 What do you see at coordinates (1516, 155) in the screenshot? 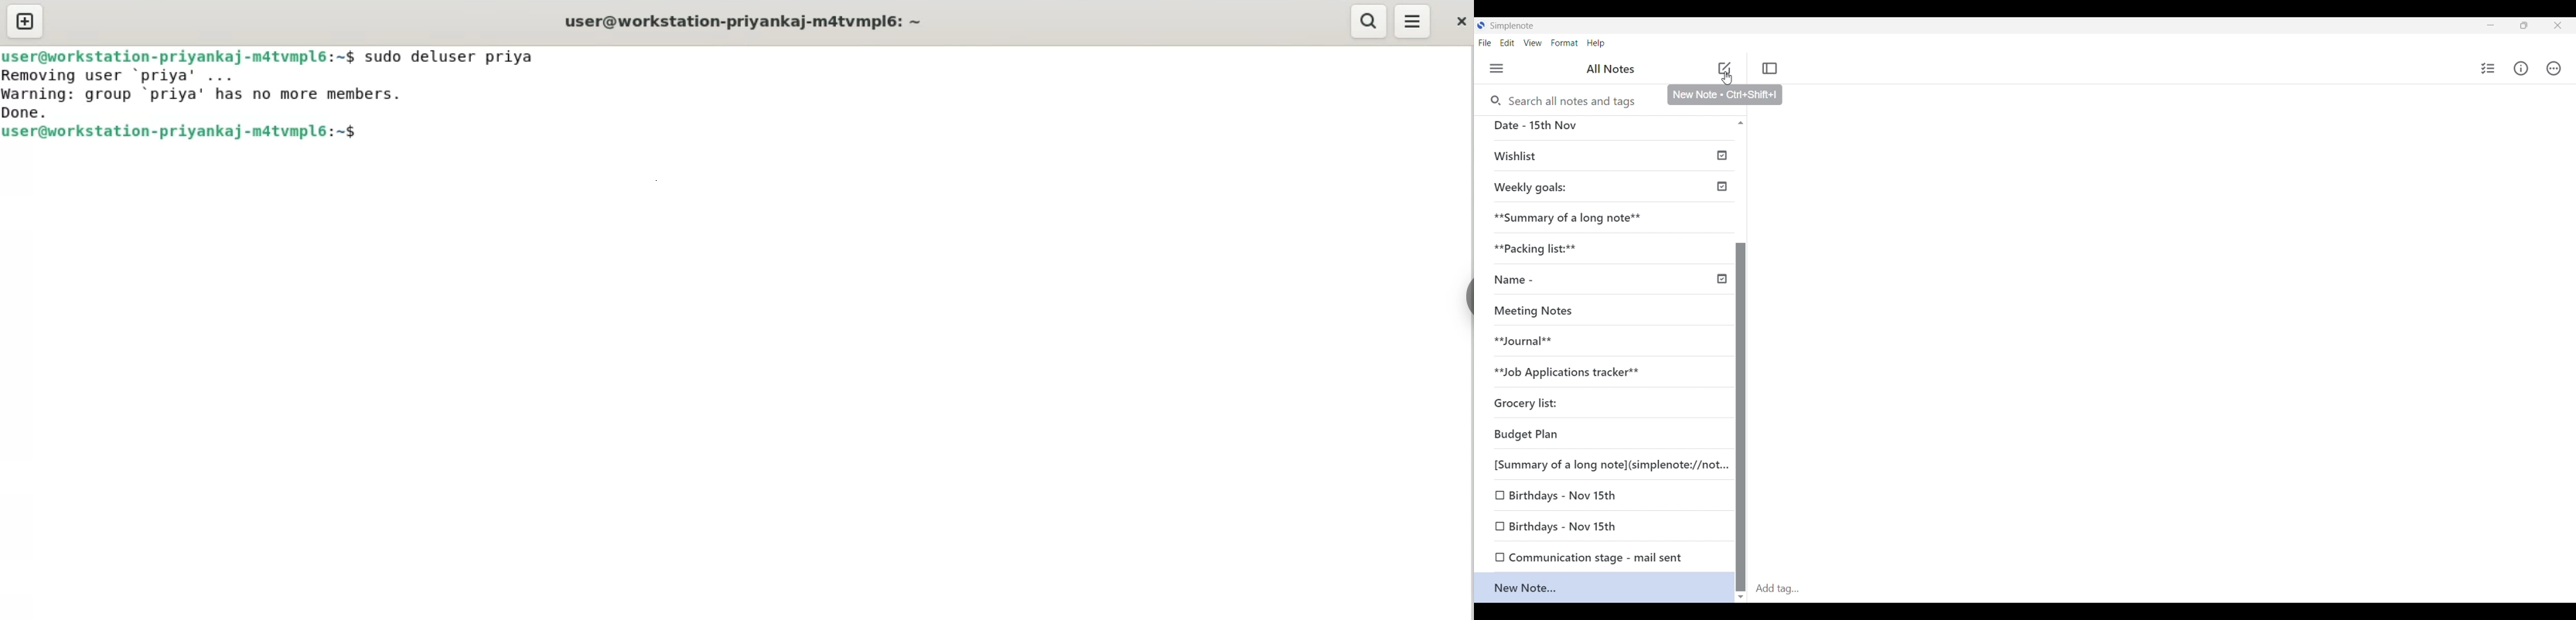
I see `Wishlist` at bounding box center [1516, 155].